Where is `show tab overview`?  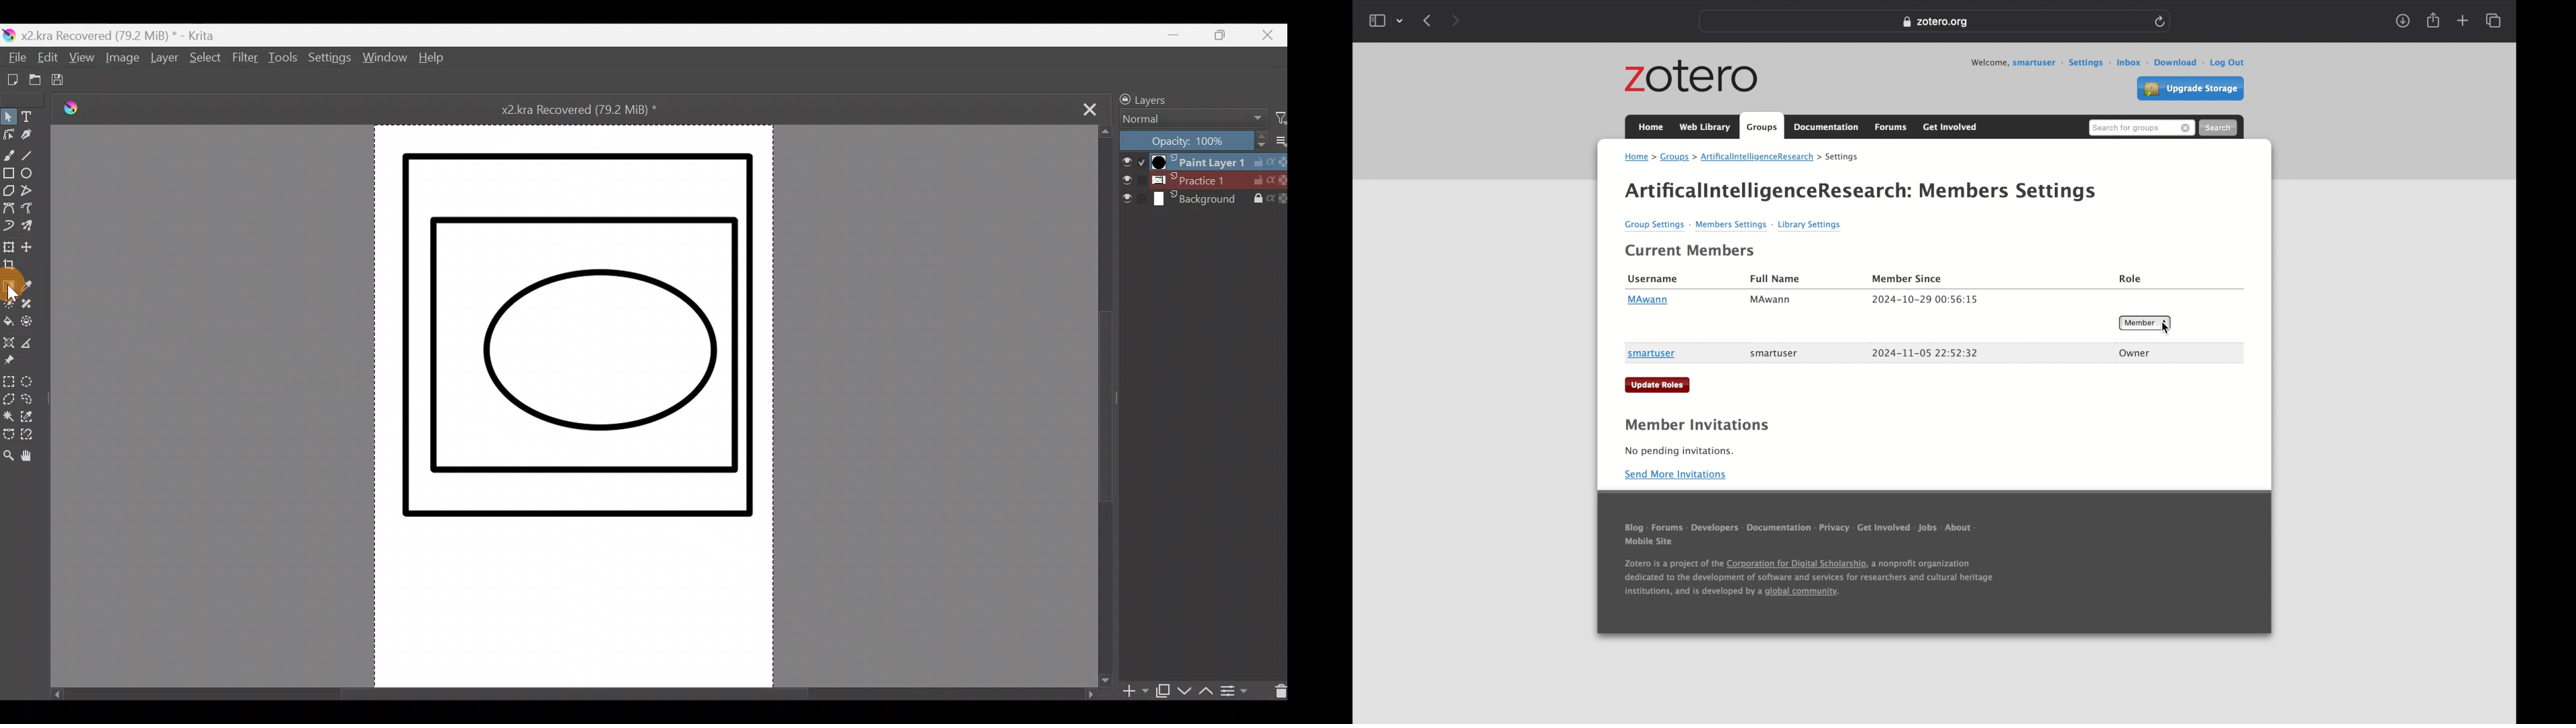 show tab overview is located at coordinates (2495, 21).